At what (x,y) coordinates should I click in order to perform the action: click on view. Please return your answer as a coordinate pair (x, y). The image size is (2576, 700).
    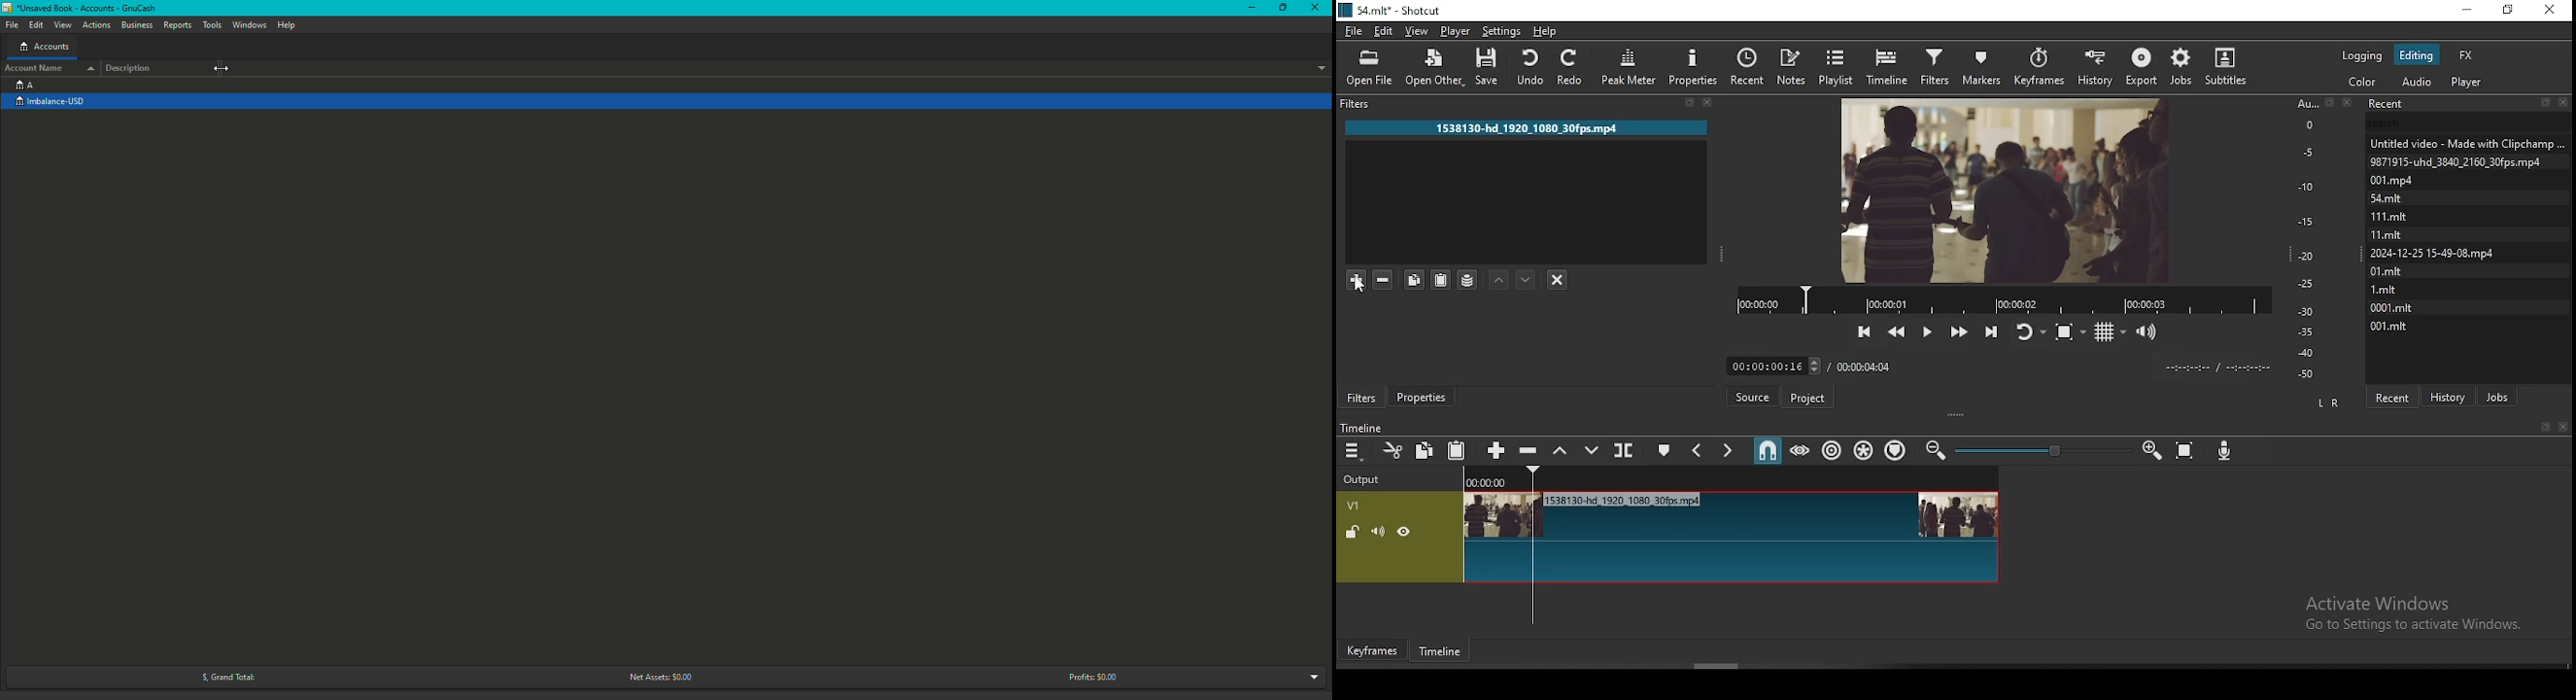
    Looking at the image, I should click on (1418, 31).